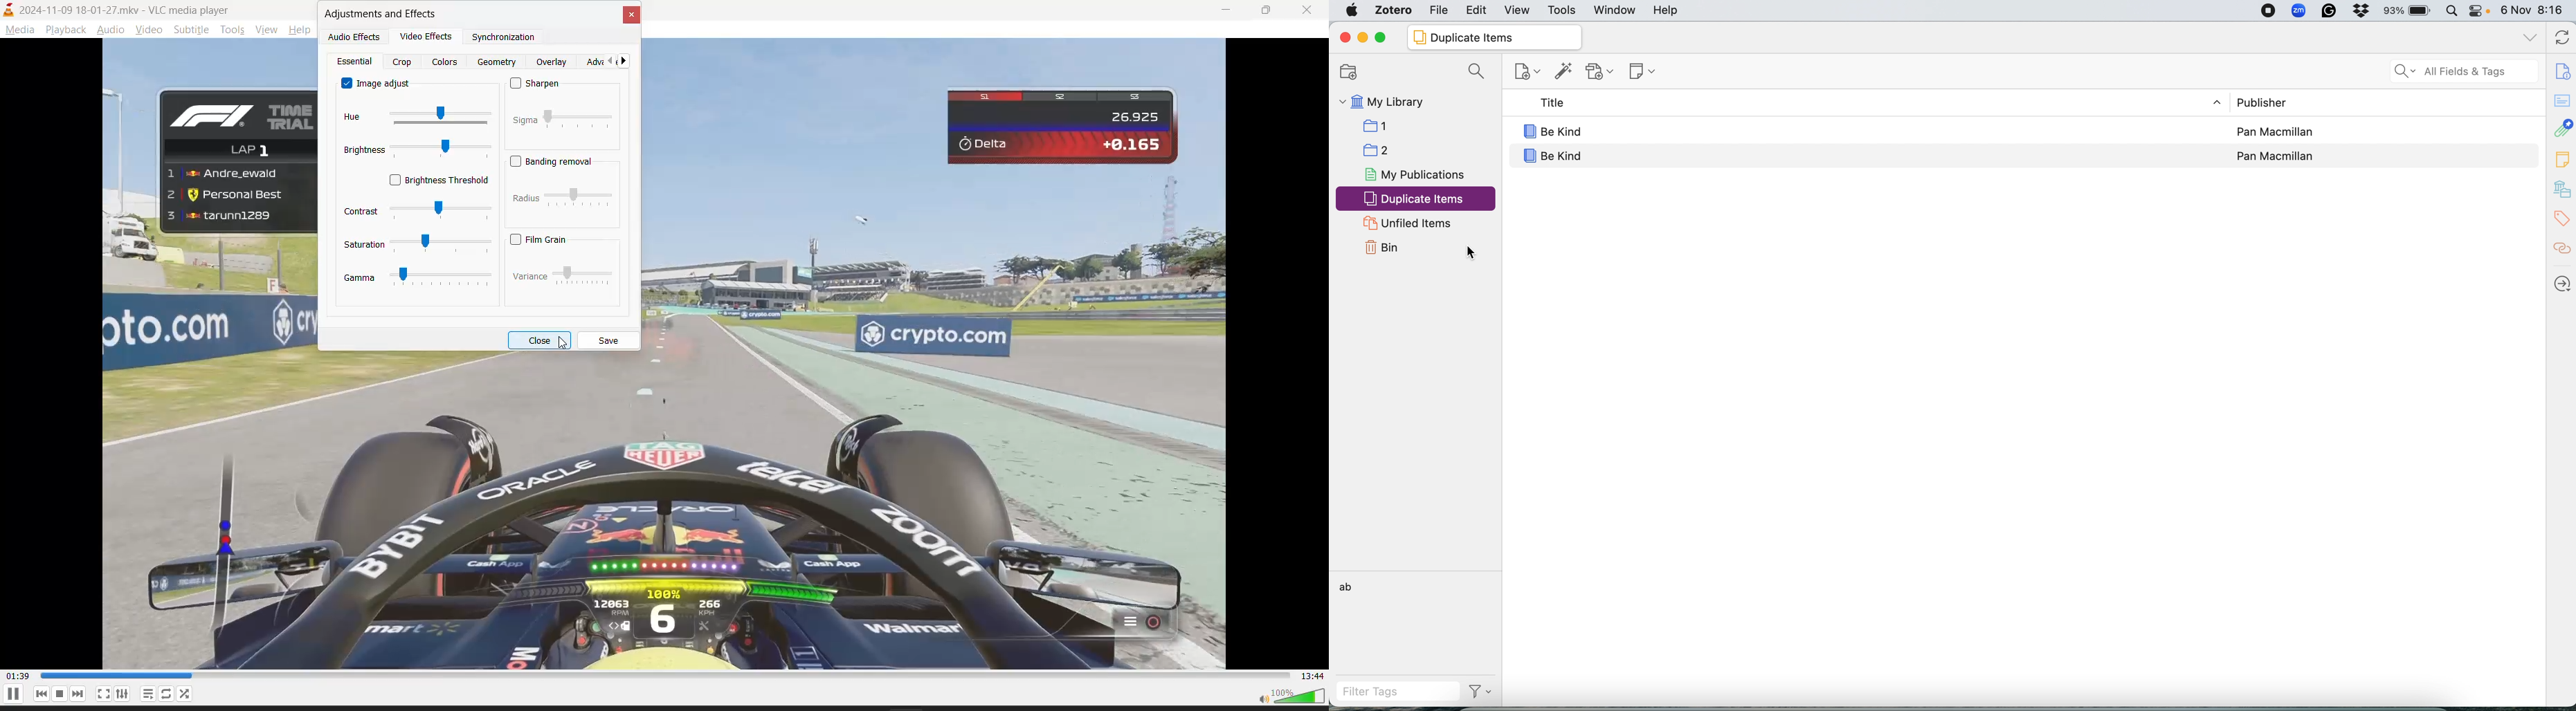 Image resolution: width=2576 pixels, height=728 pixels. What do you see at coordinates (354, 37) in the screenshot?
I see `audio effects` at bounding box center [354, 37].